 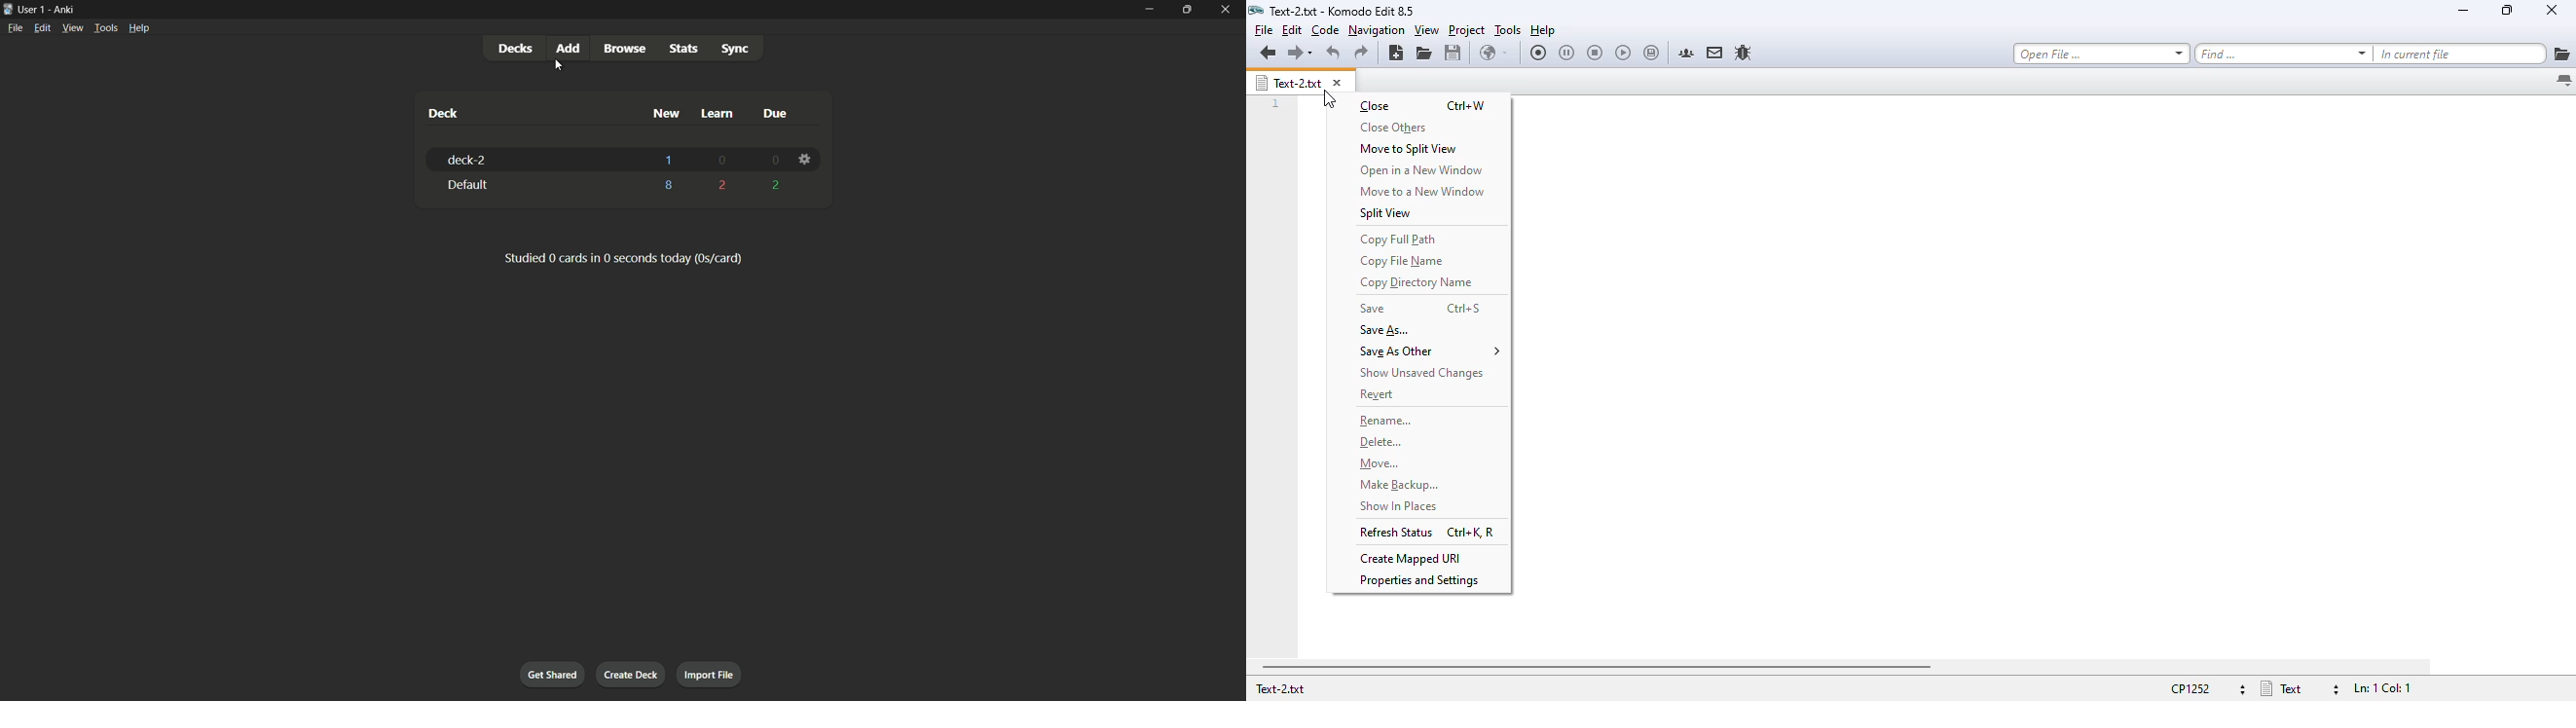 I want to click on create  deck, so click(x=632, y=674).